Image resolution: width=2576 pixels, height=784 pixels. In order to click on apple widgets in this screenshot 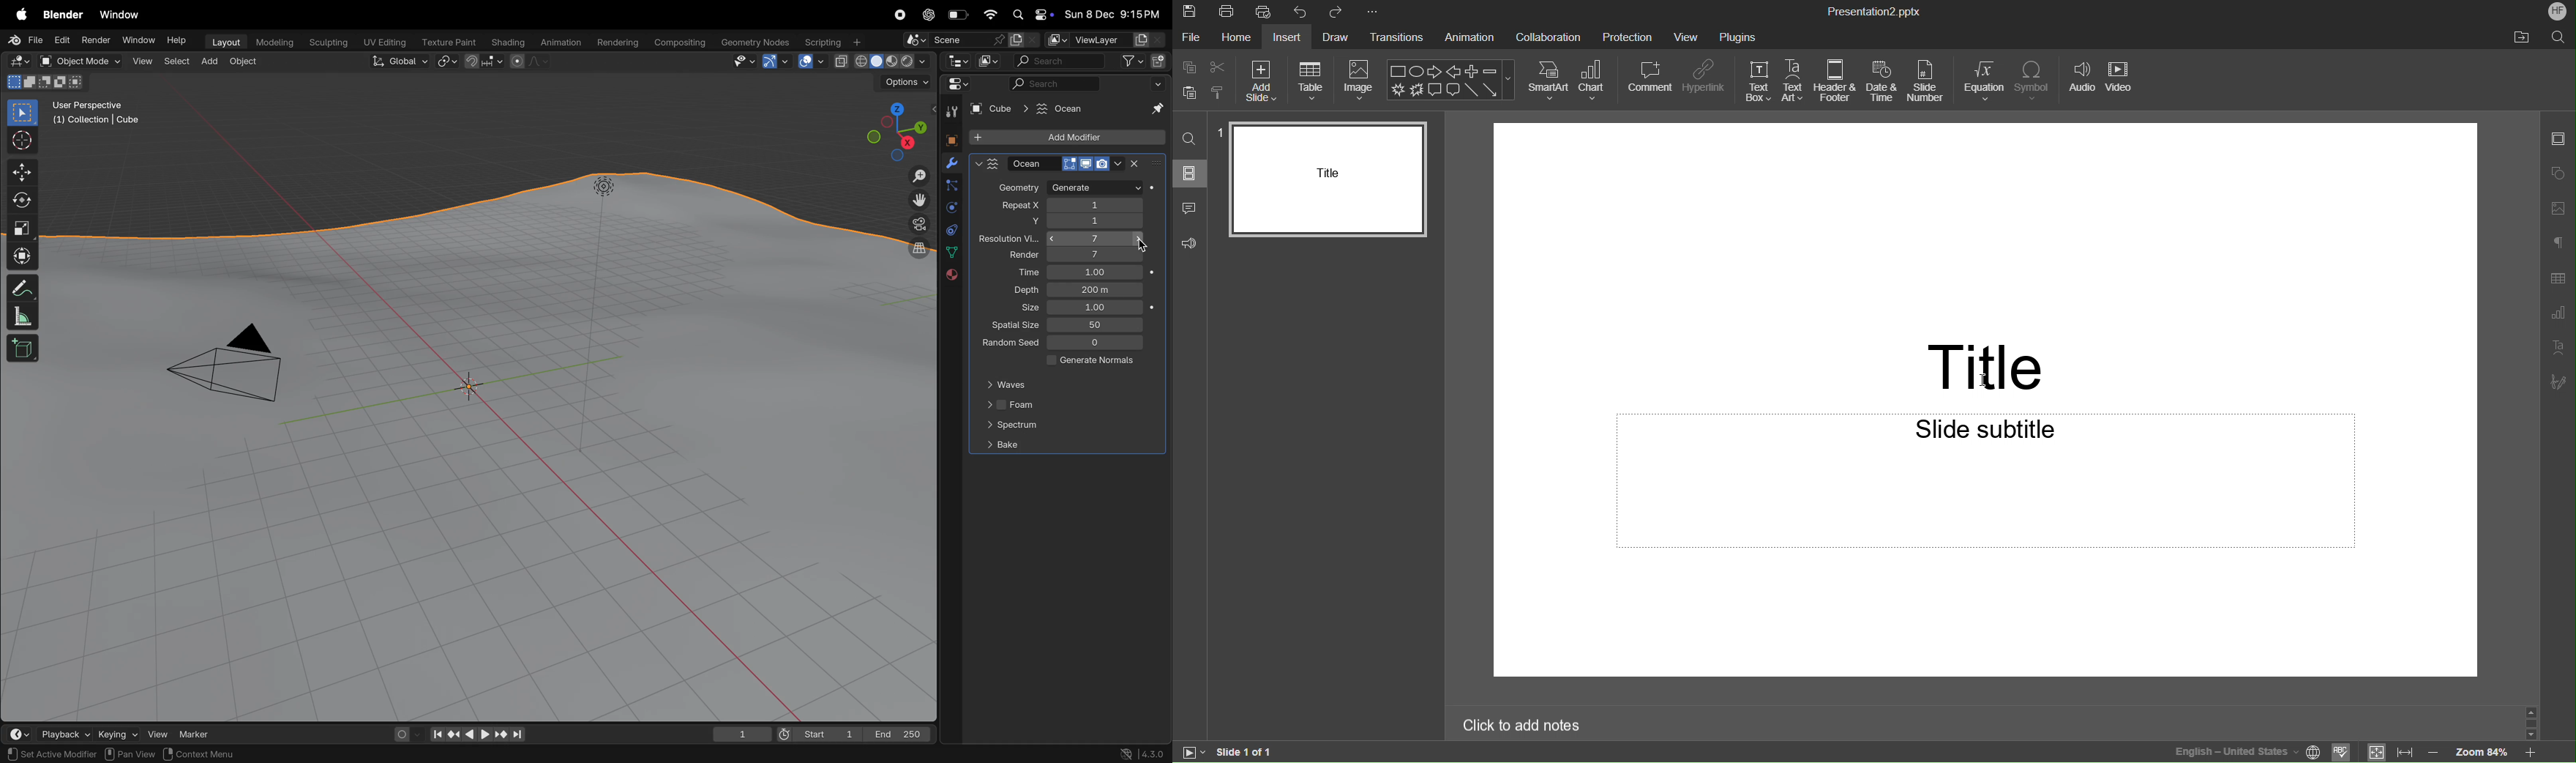, I will do `click(1030, 15)`.